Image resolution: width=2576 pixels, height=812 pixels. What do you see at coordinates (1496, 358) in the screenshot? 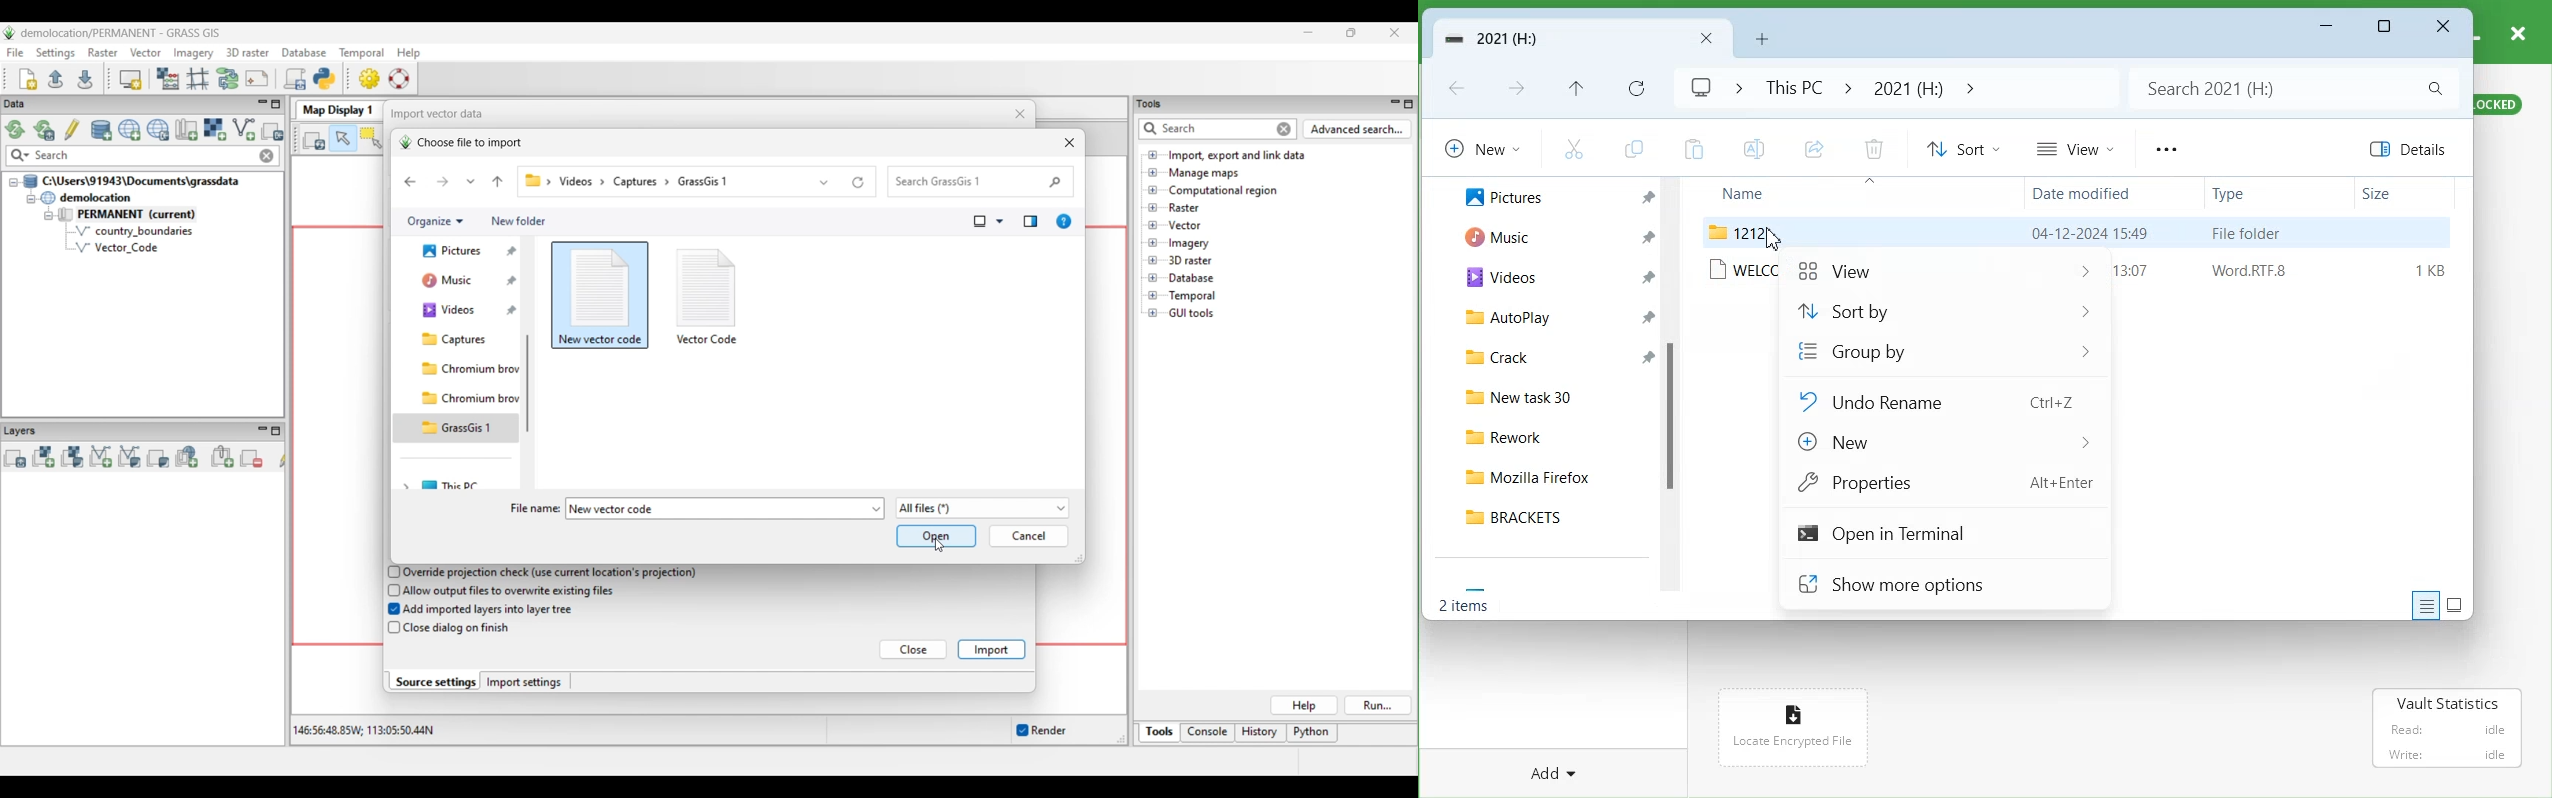
I see `Crack` at bounding box center [1496, 358].